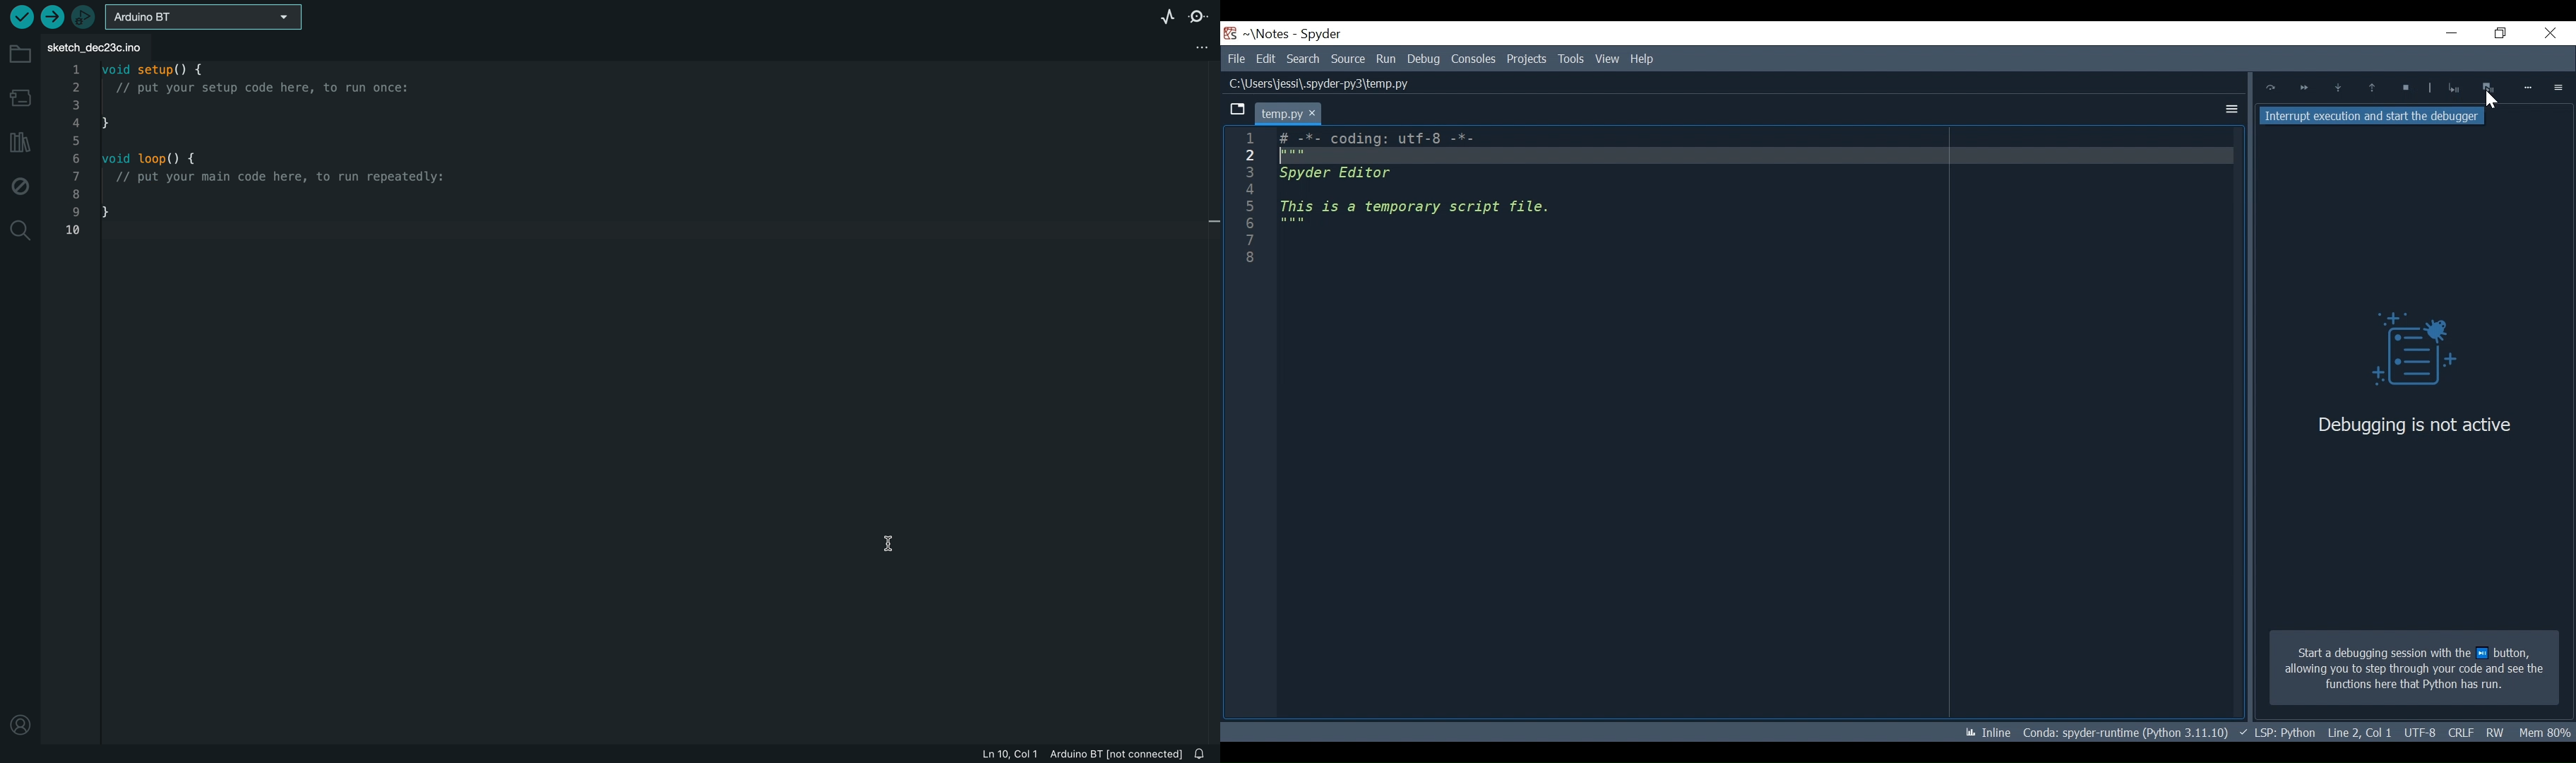 The width and height of the screenshot is (2576, 784). Describe the element at coordinates (1606, 59) in the screenshot. I see `Help` at that location.